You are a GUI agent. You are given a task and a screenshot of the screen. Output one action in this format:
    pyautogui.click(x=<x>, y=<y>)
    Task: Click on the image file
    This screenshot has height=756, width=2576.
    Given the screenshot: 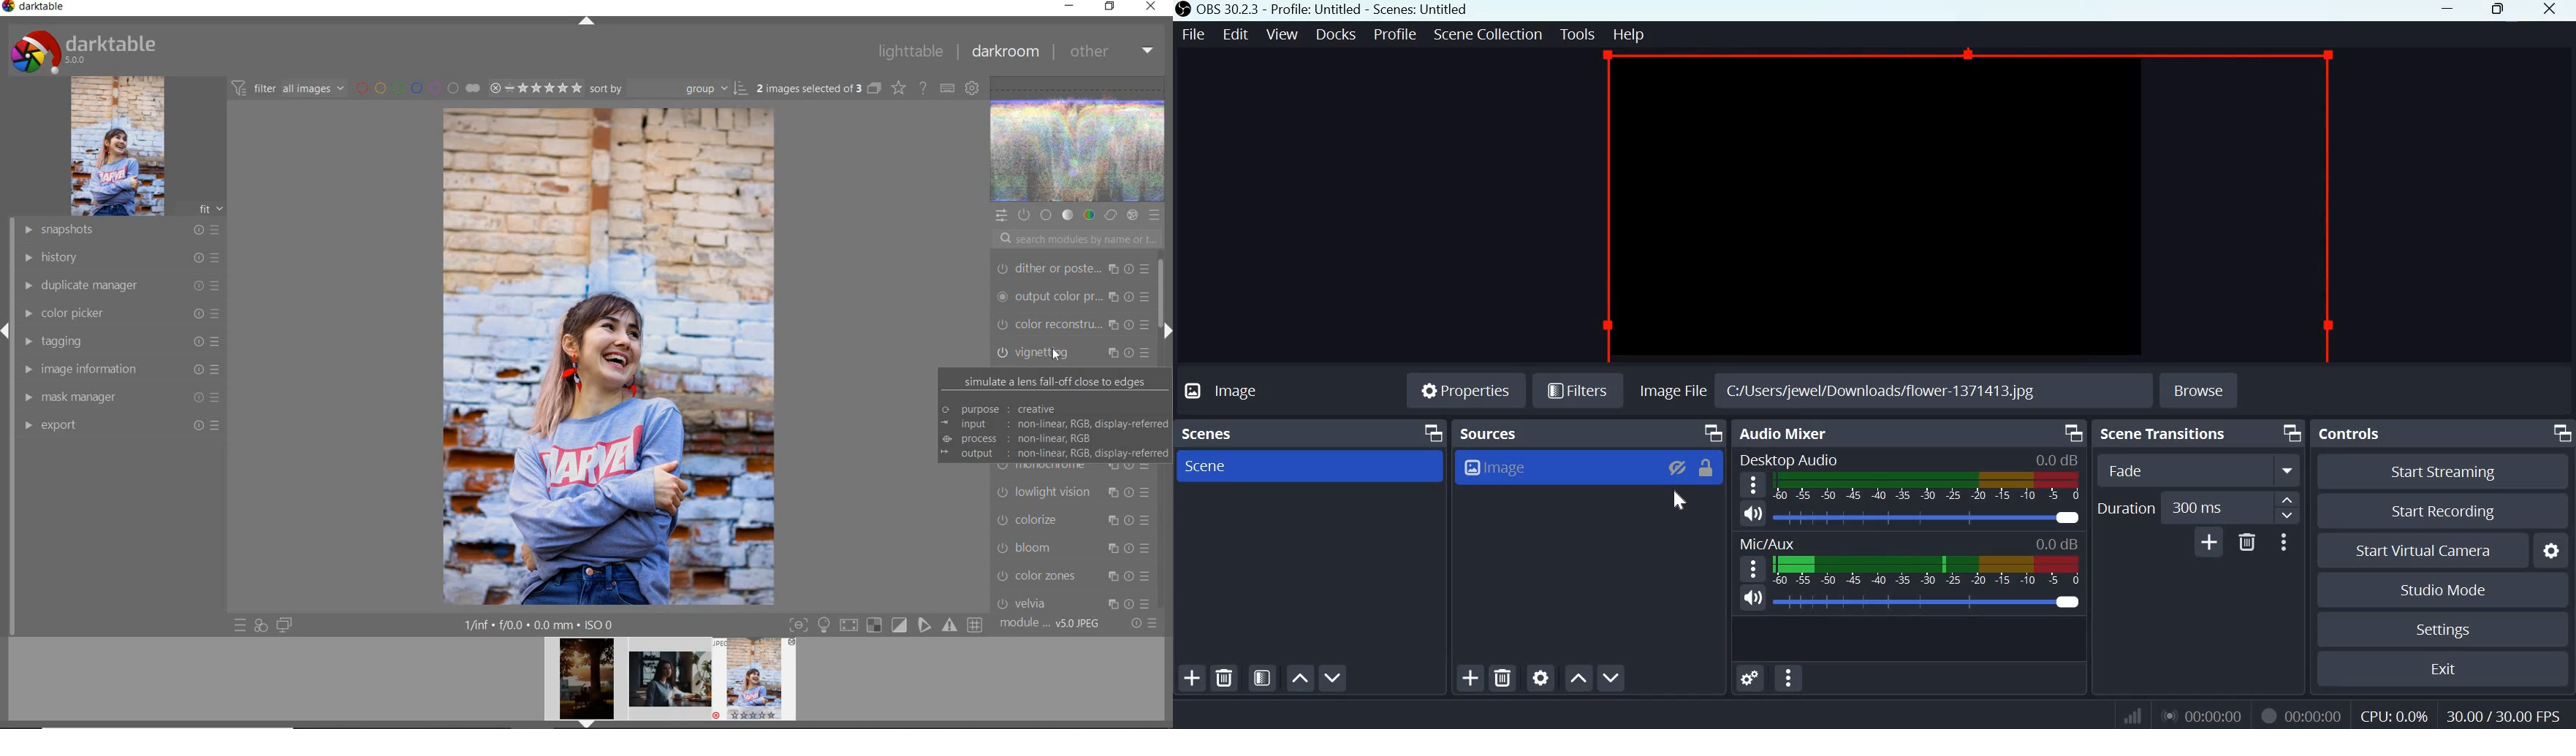 What is the action you would take?
    pyautogui.click(x=1672, y=391)
    